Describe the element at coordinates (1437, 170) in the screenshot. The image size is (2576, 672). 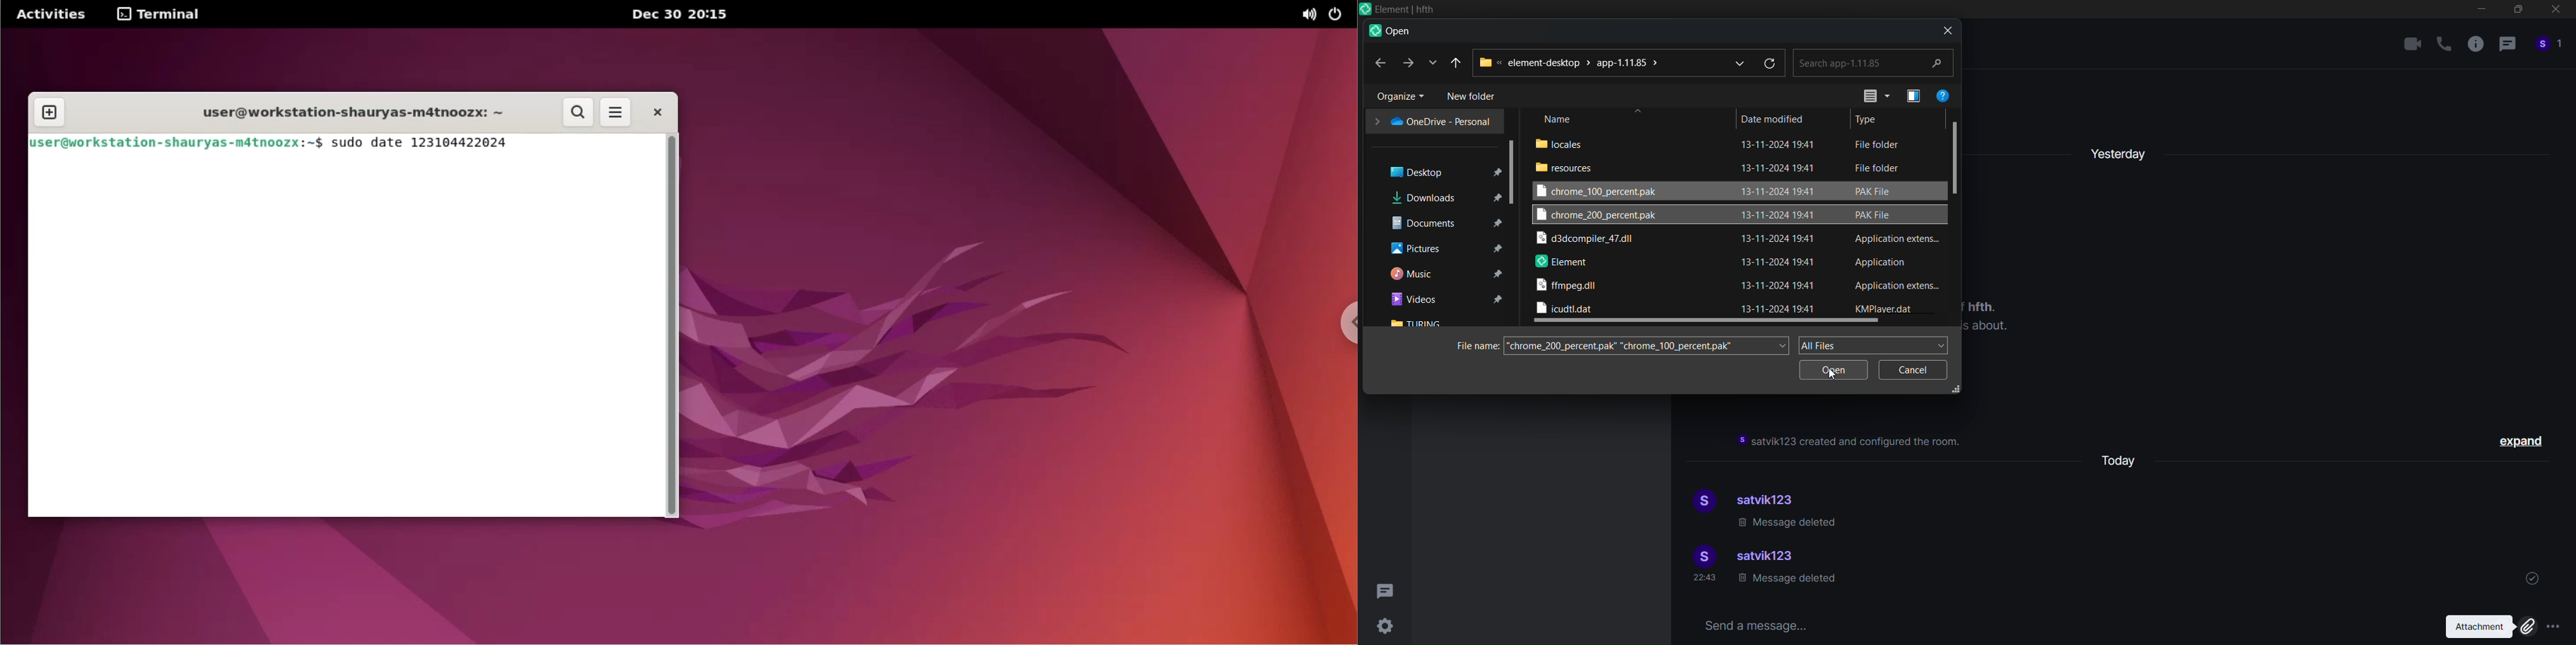
I see `desktop` at that location.